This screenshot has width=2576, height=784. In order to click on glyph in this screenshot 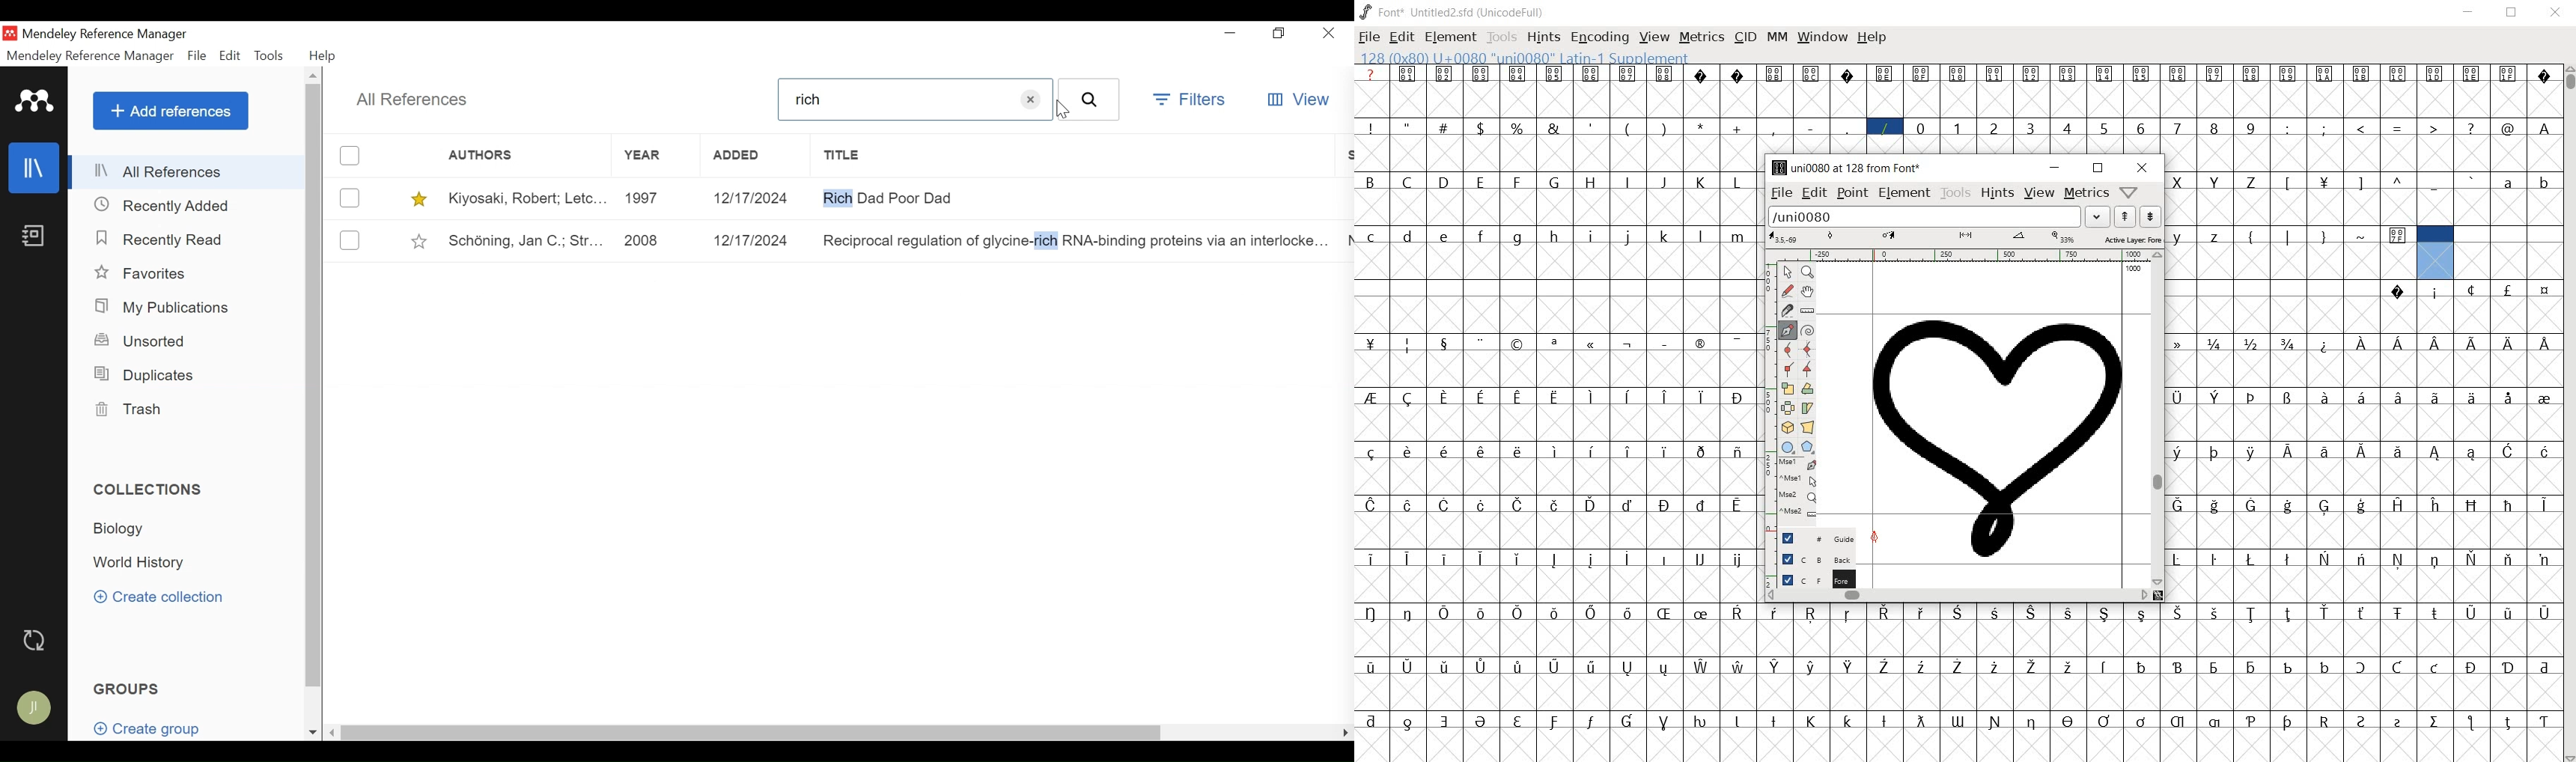, I will do `click(2361, 722)`.